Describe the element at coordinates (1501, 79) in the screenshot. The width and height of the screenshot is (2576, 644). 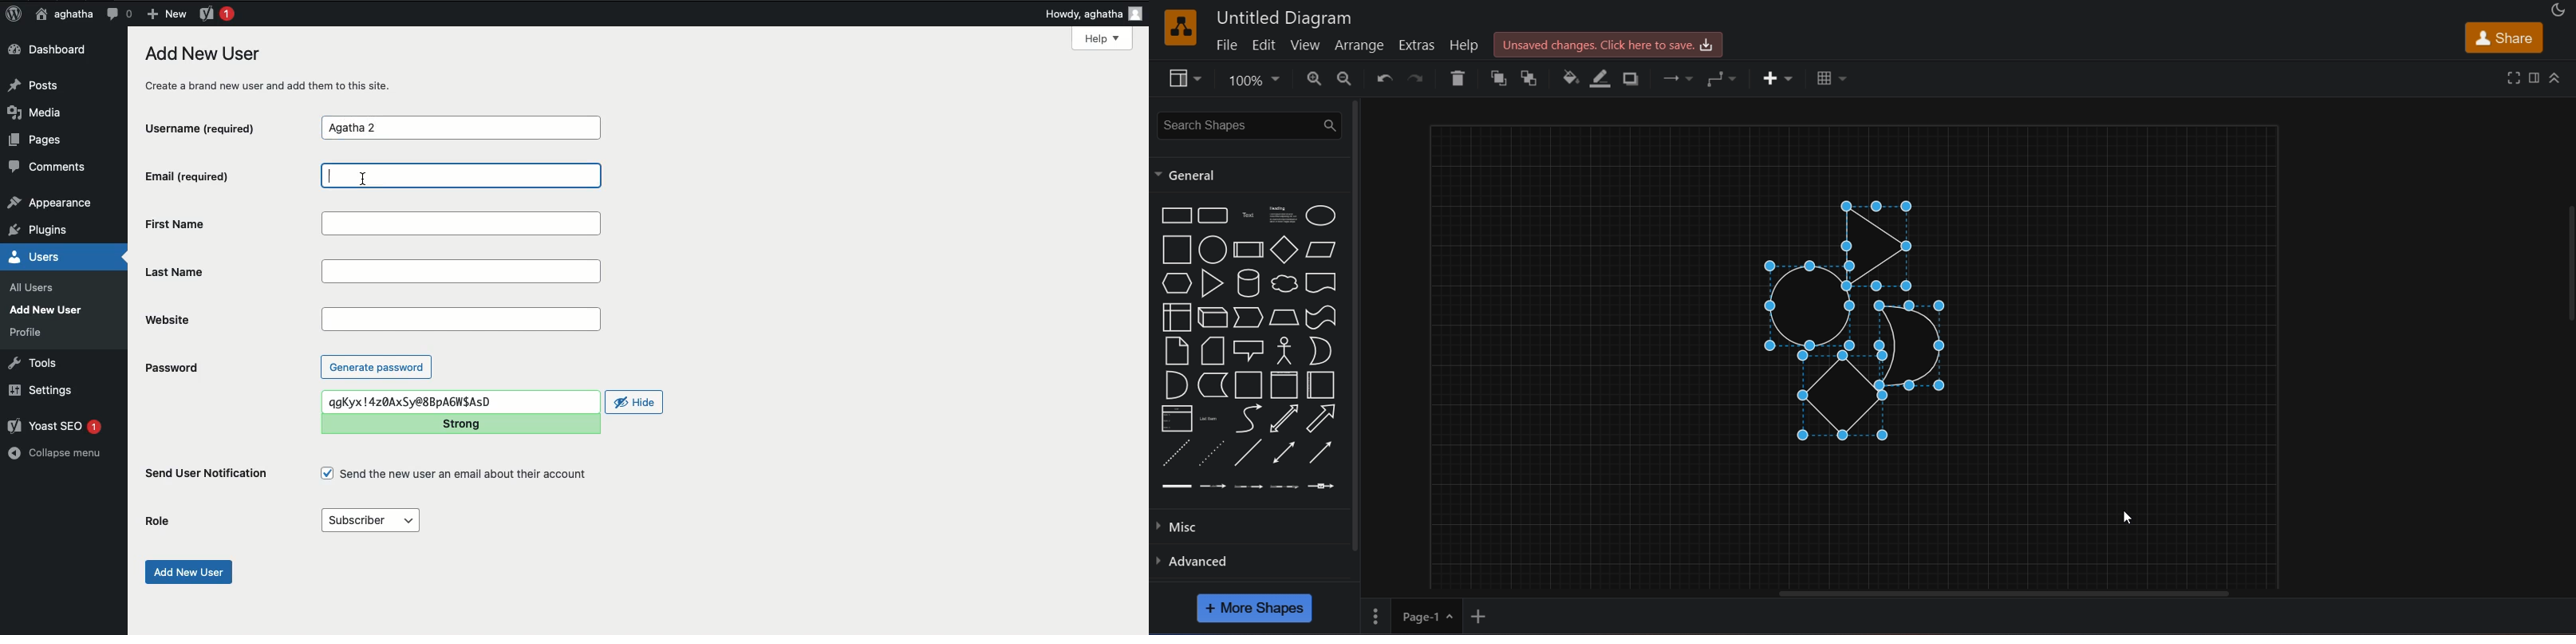
I see `to front` at that location.